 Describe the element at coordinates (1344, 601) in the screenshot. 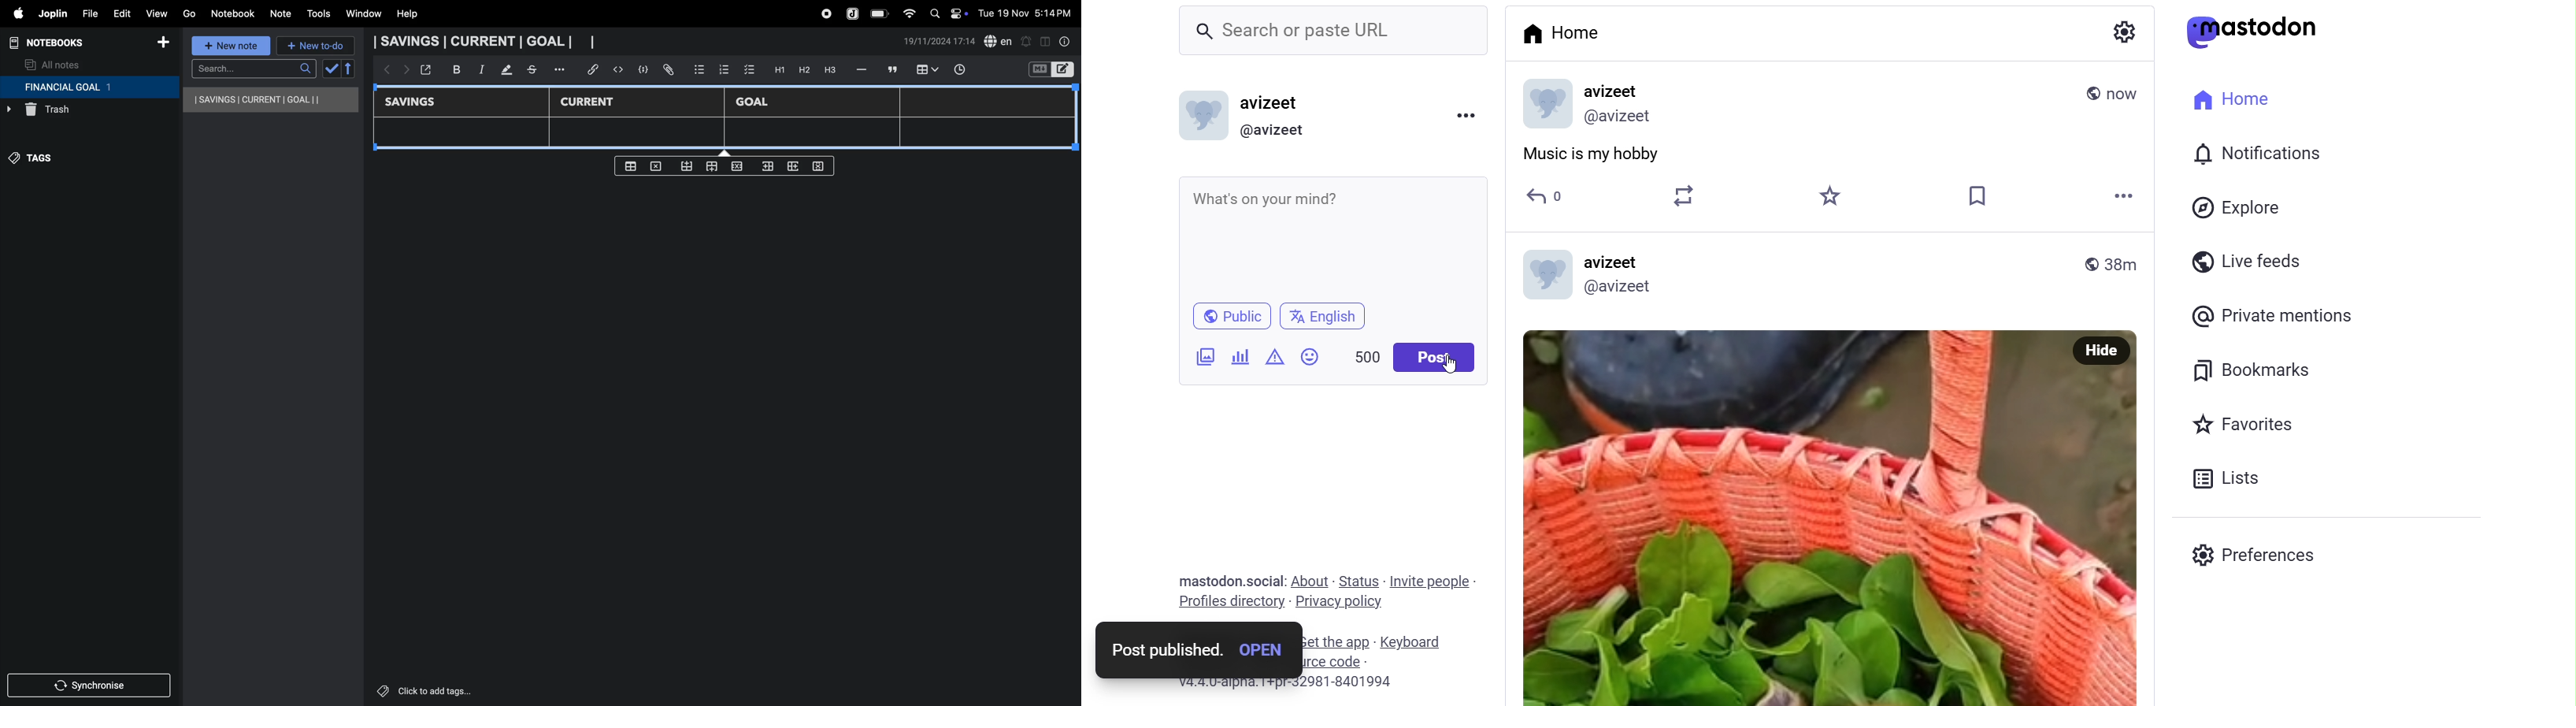

I see `Privacy policy` at that location.